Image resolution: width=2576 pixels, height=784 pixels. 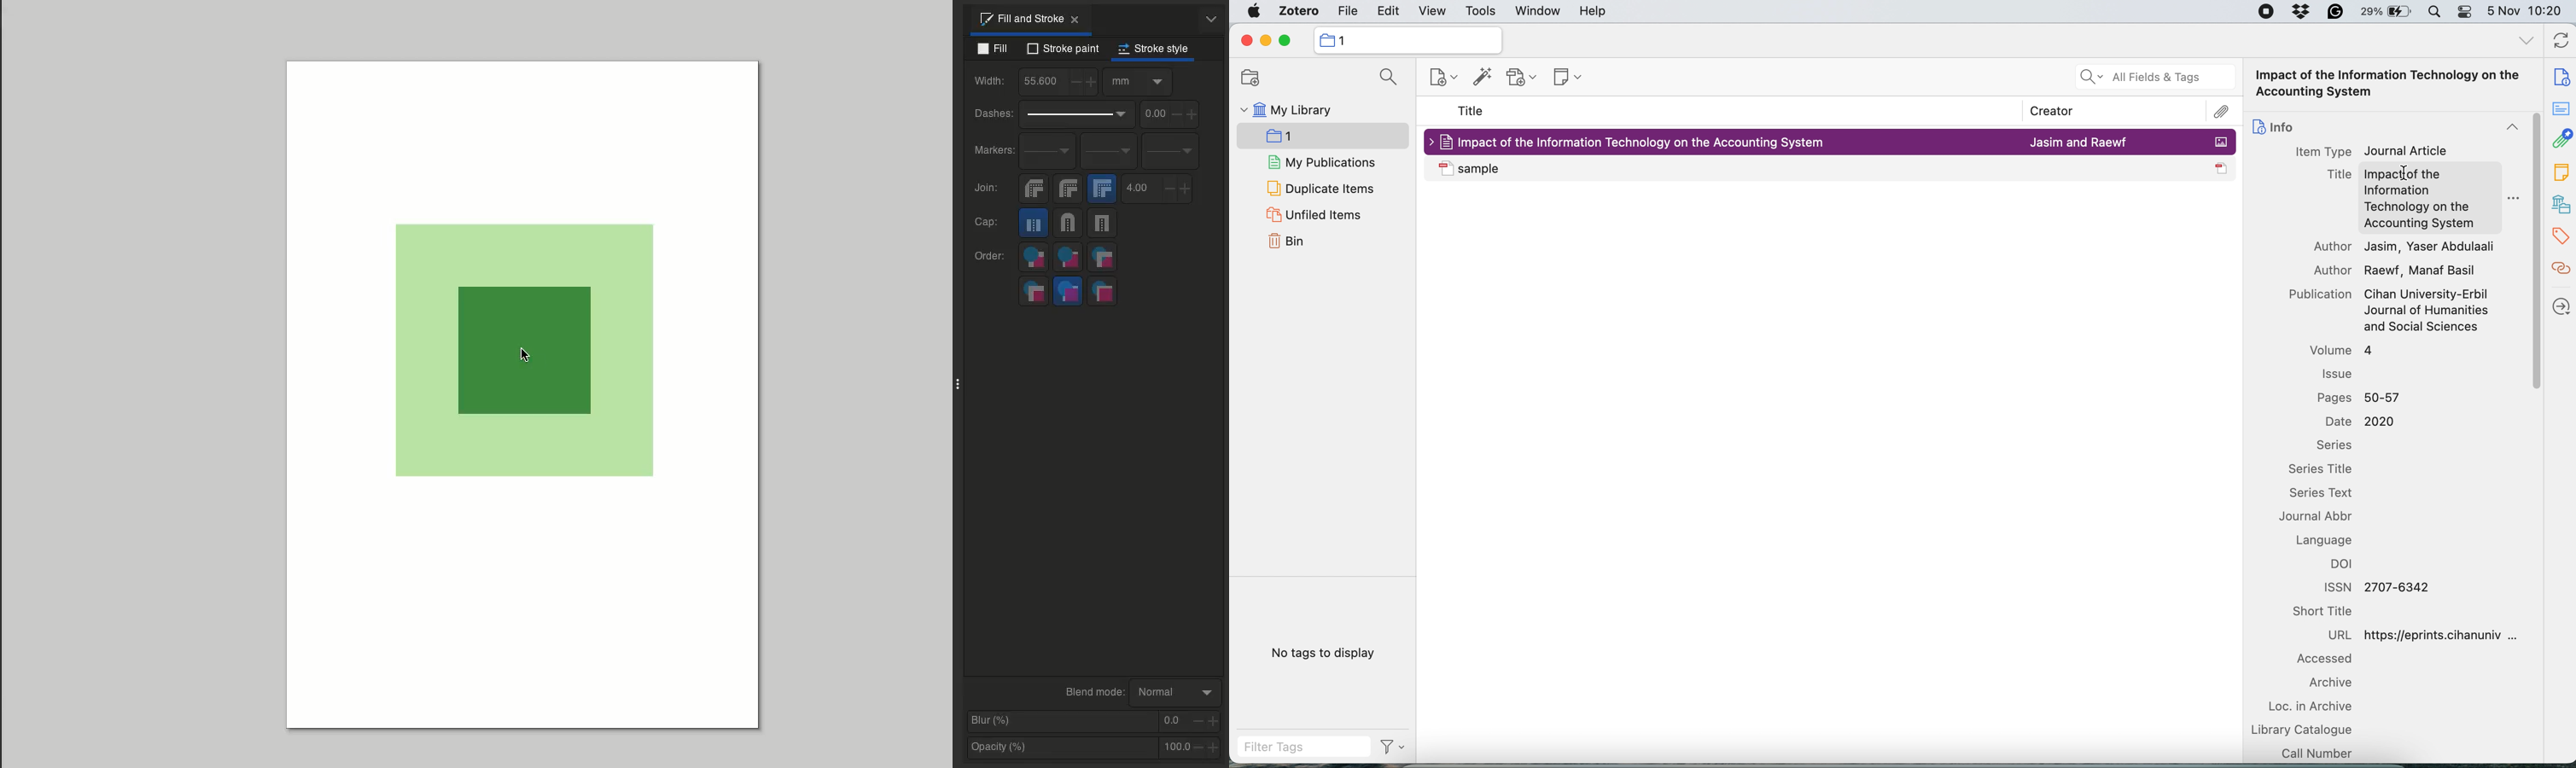 What do you see at coordinates (1105, 224) in the screenshot?
I see `Square cap` at bounding box center [1105, 224].